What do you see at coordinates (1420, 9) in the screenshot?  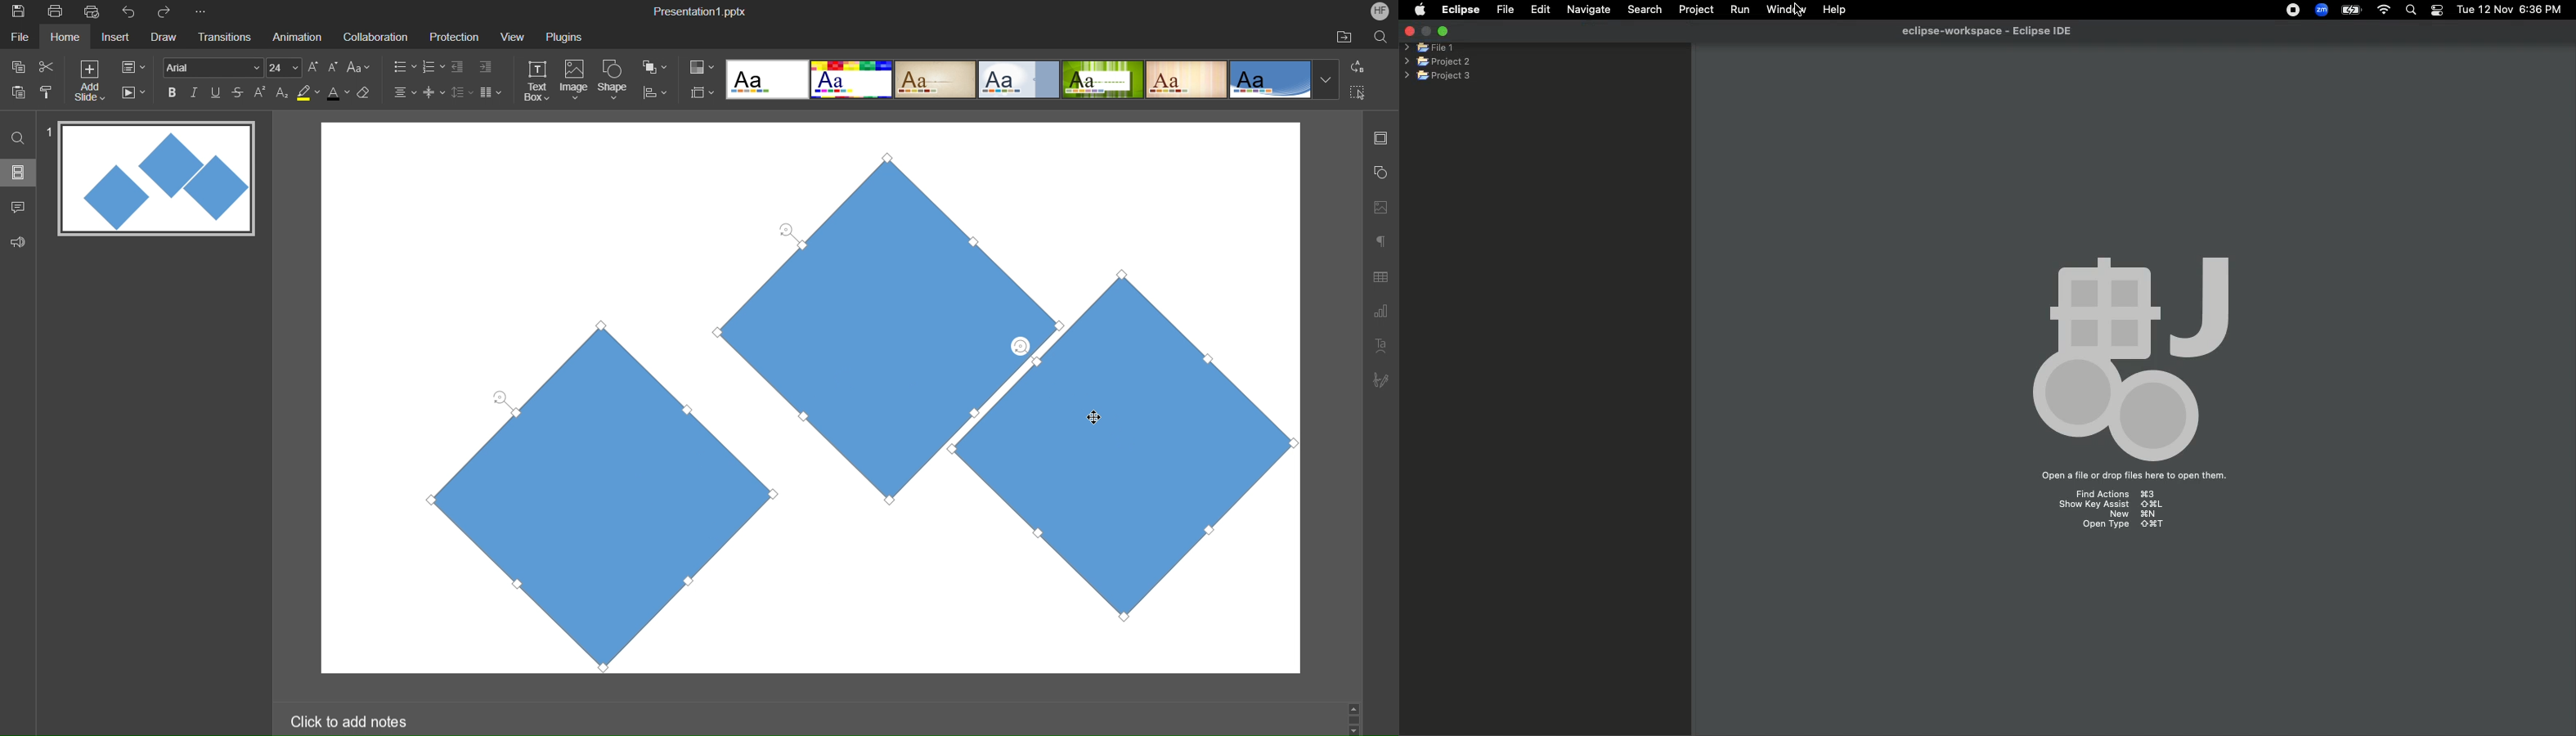 I see `Apple logo` at bounding box center [1420, 9].